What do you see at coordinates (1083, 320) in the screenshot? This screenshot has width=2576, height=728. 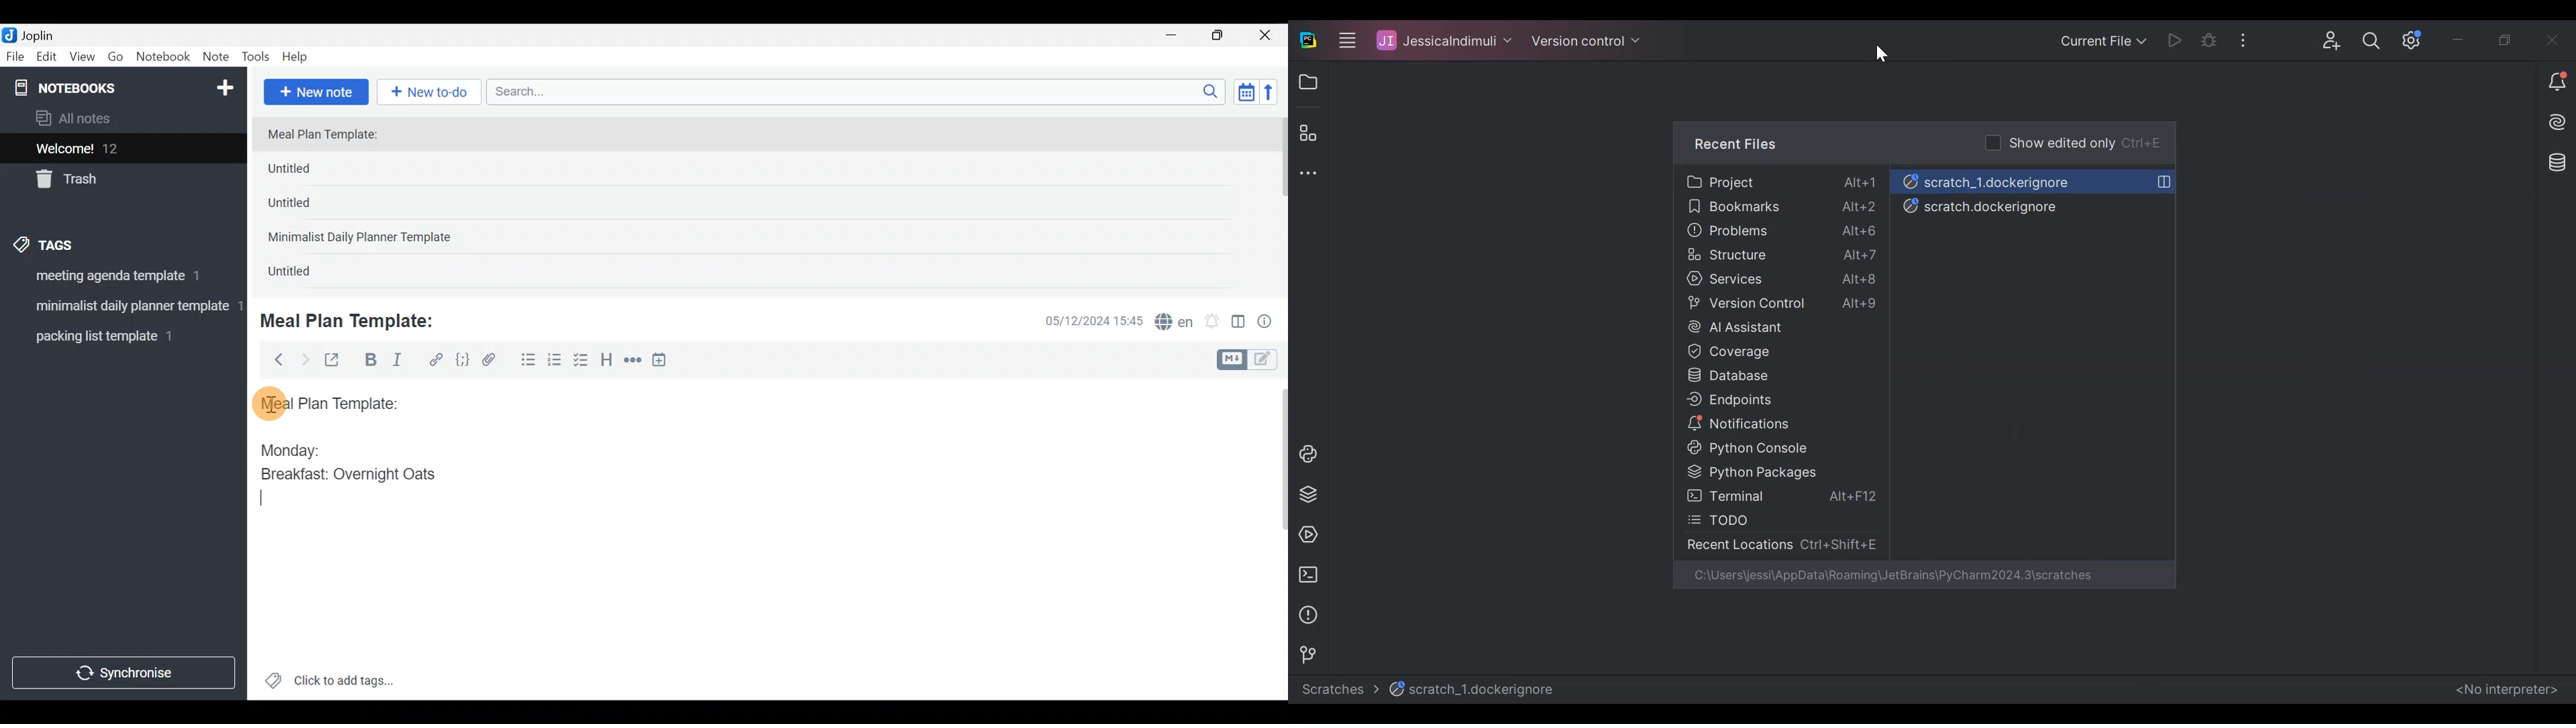 I see `Date & time` at bounding box center [1083, 320].